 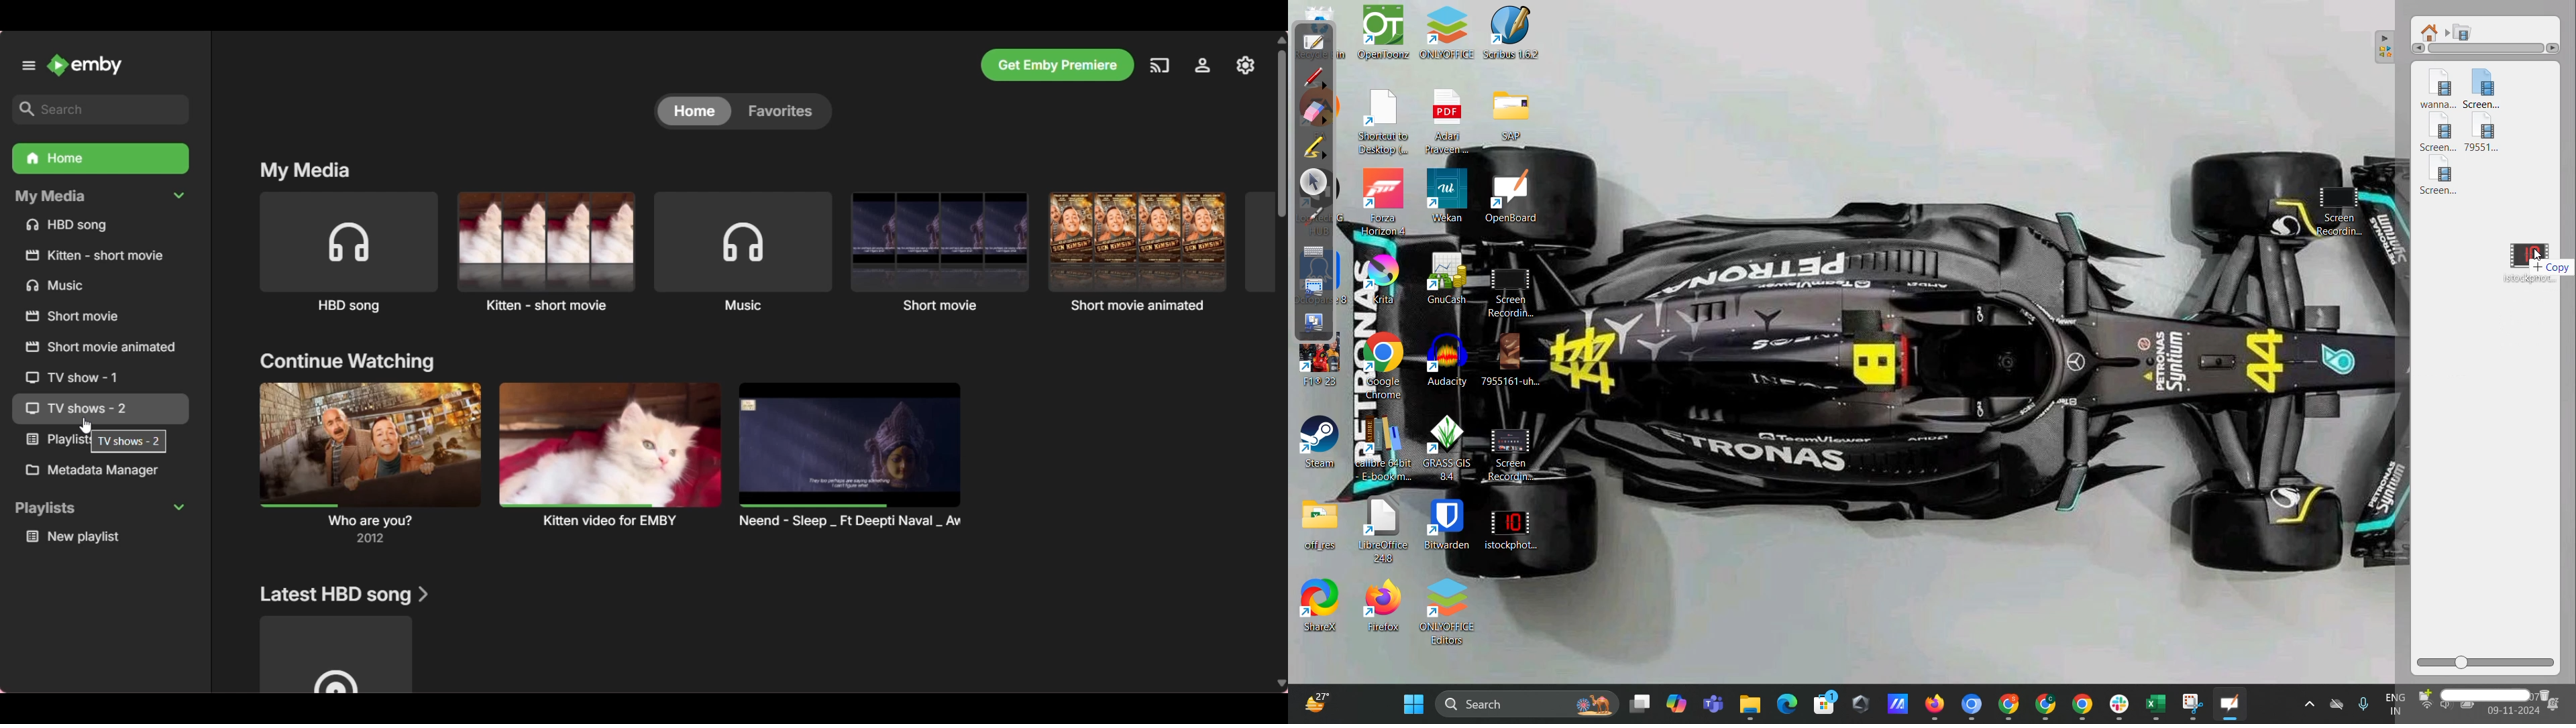 I want to click on file on desktop, so click(x=1321, y=528).